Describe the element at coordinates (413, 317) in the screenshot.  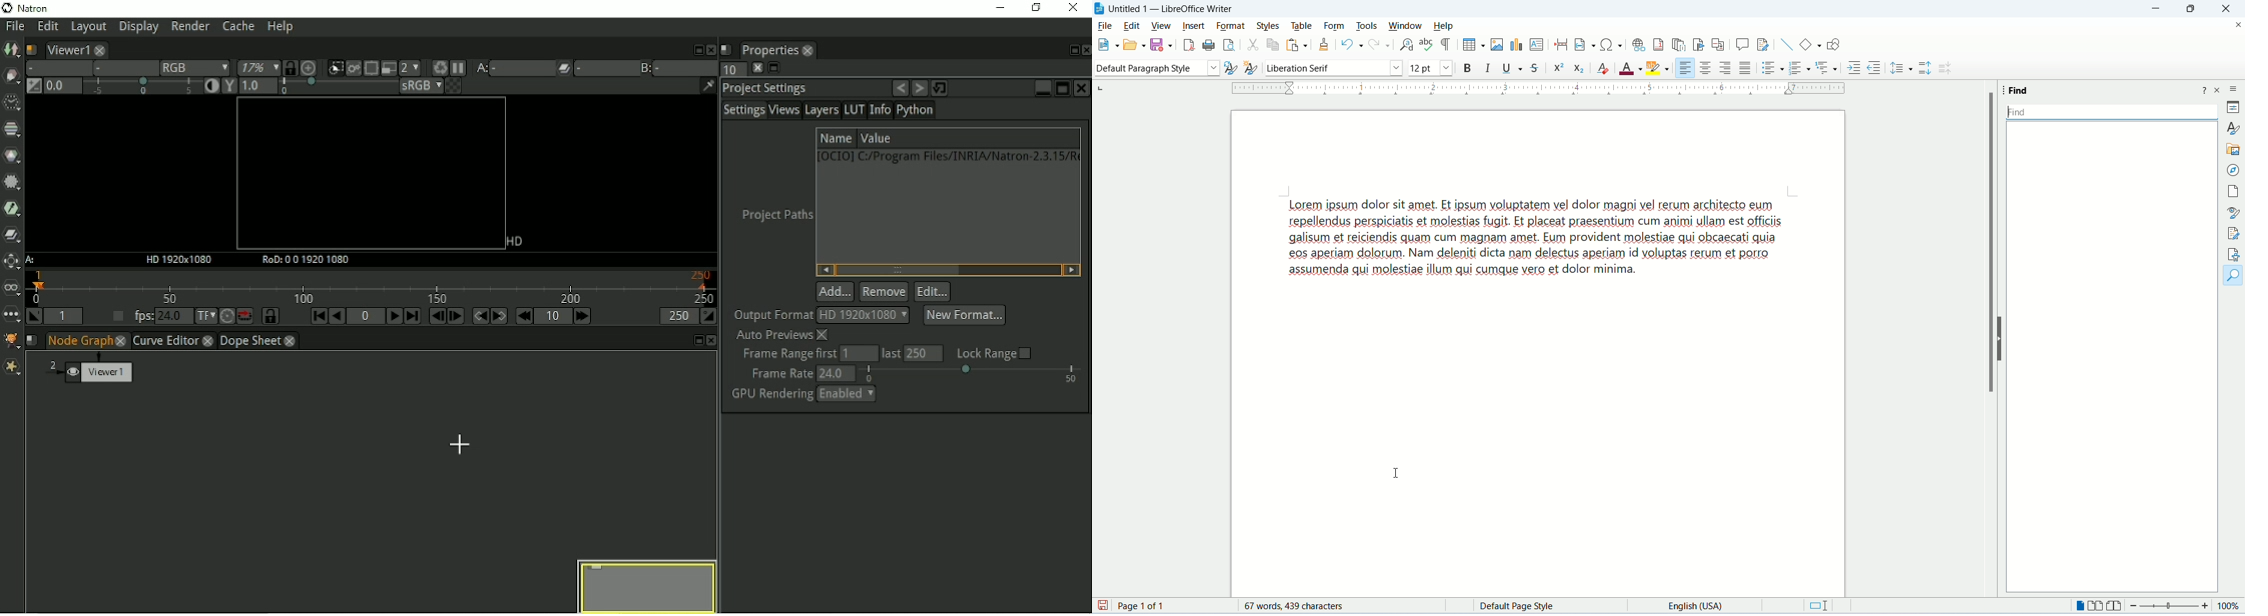
I see `Last frame` at that location.